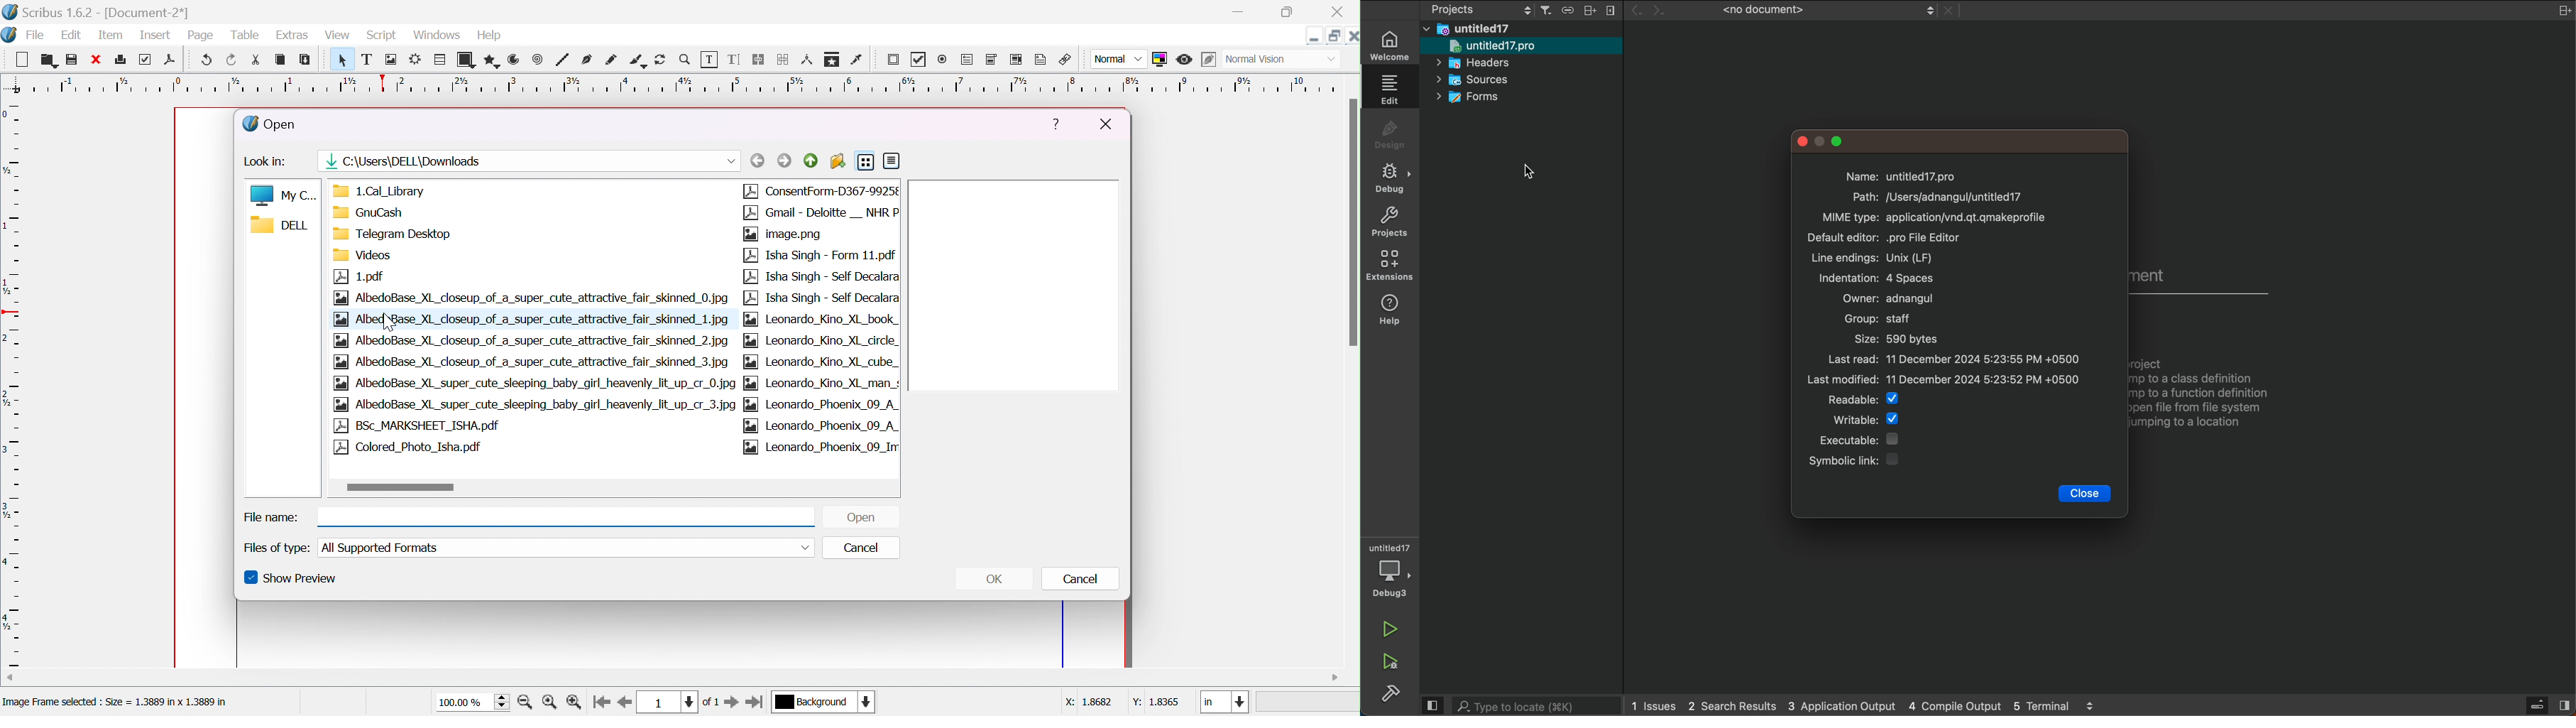 The height and width of the screenshot is (728, 2576). I want to click on calligraphic line, so click(637, 58).